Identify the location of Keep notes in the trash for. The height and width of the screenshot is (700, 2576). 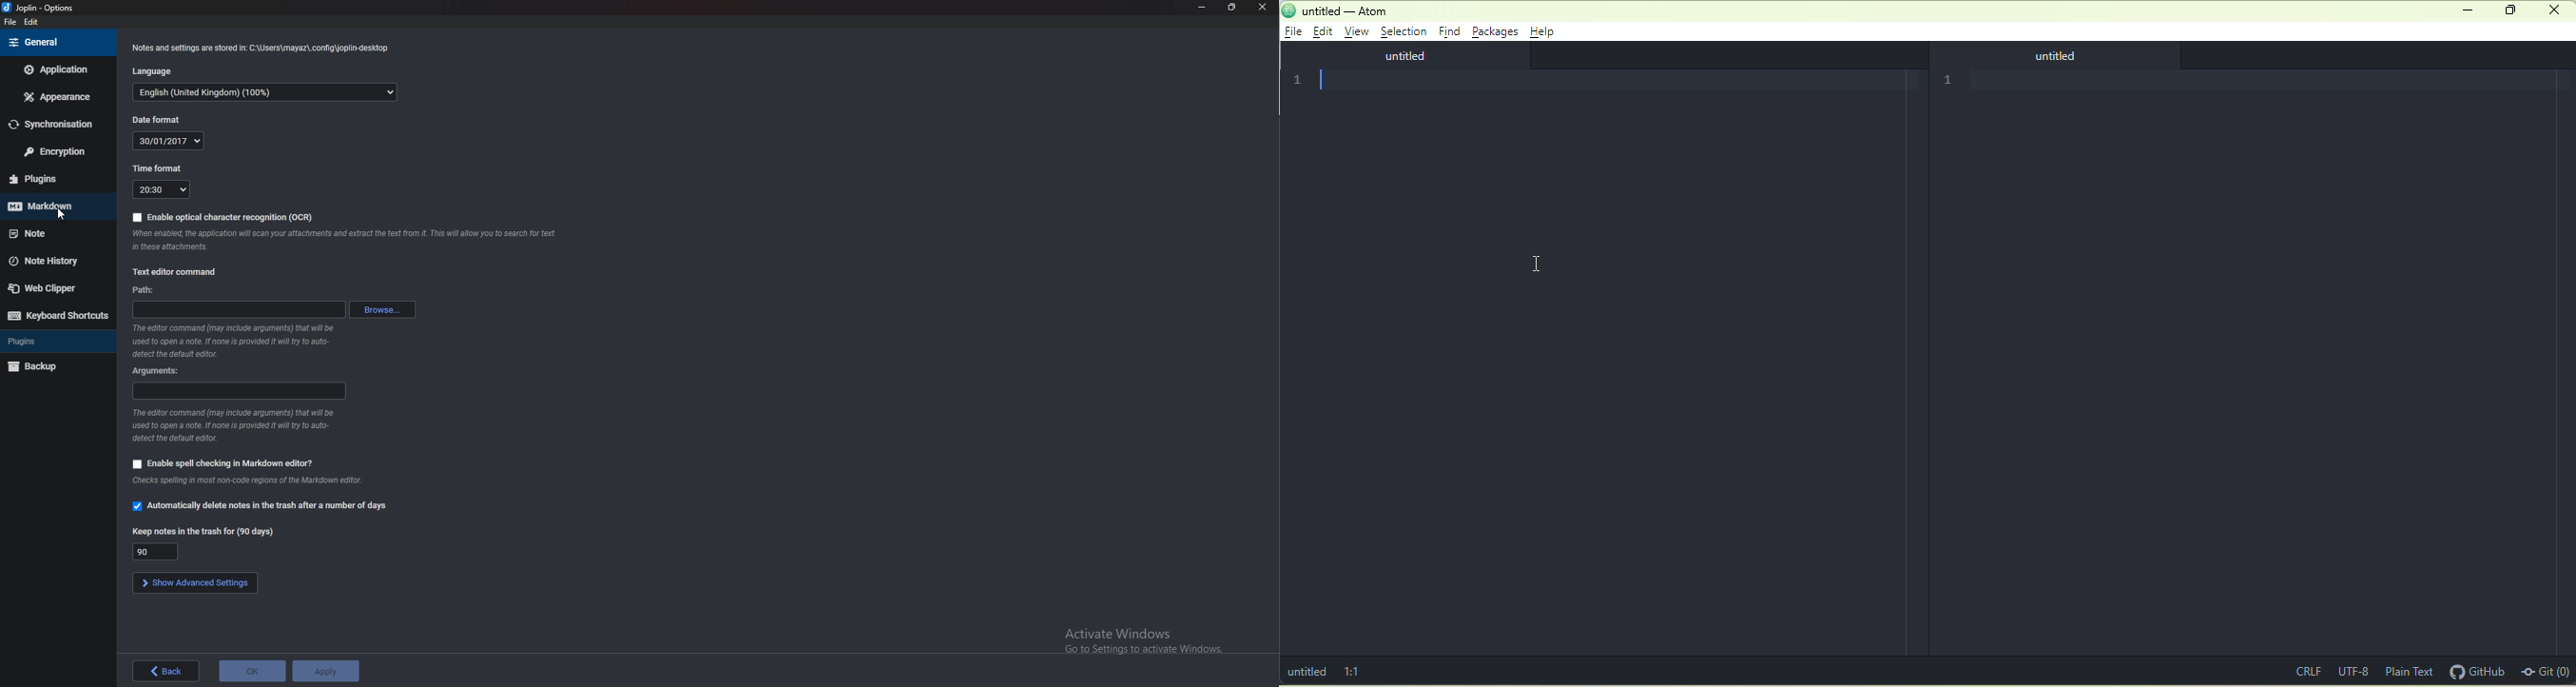
(157, 551).